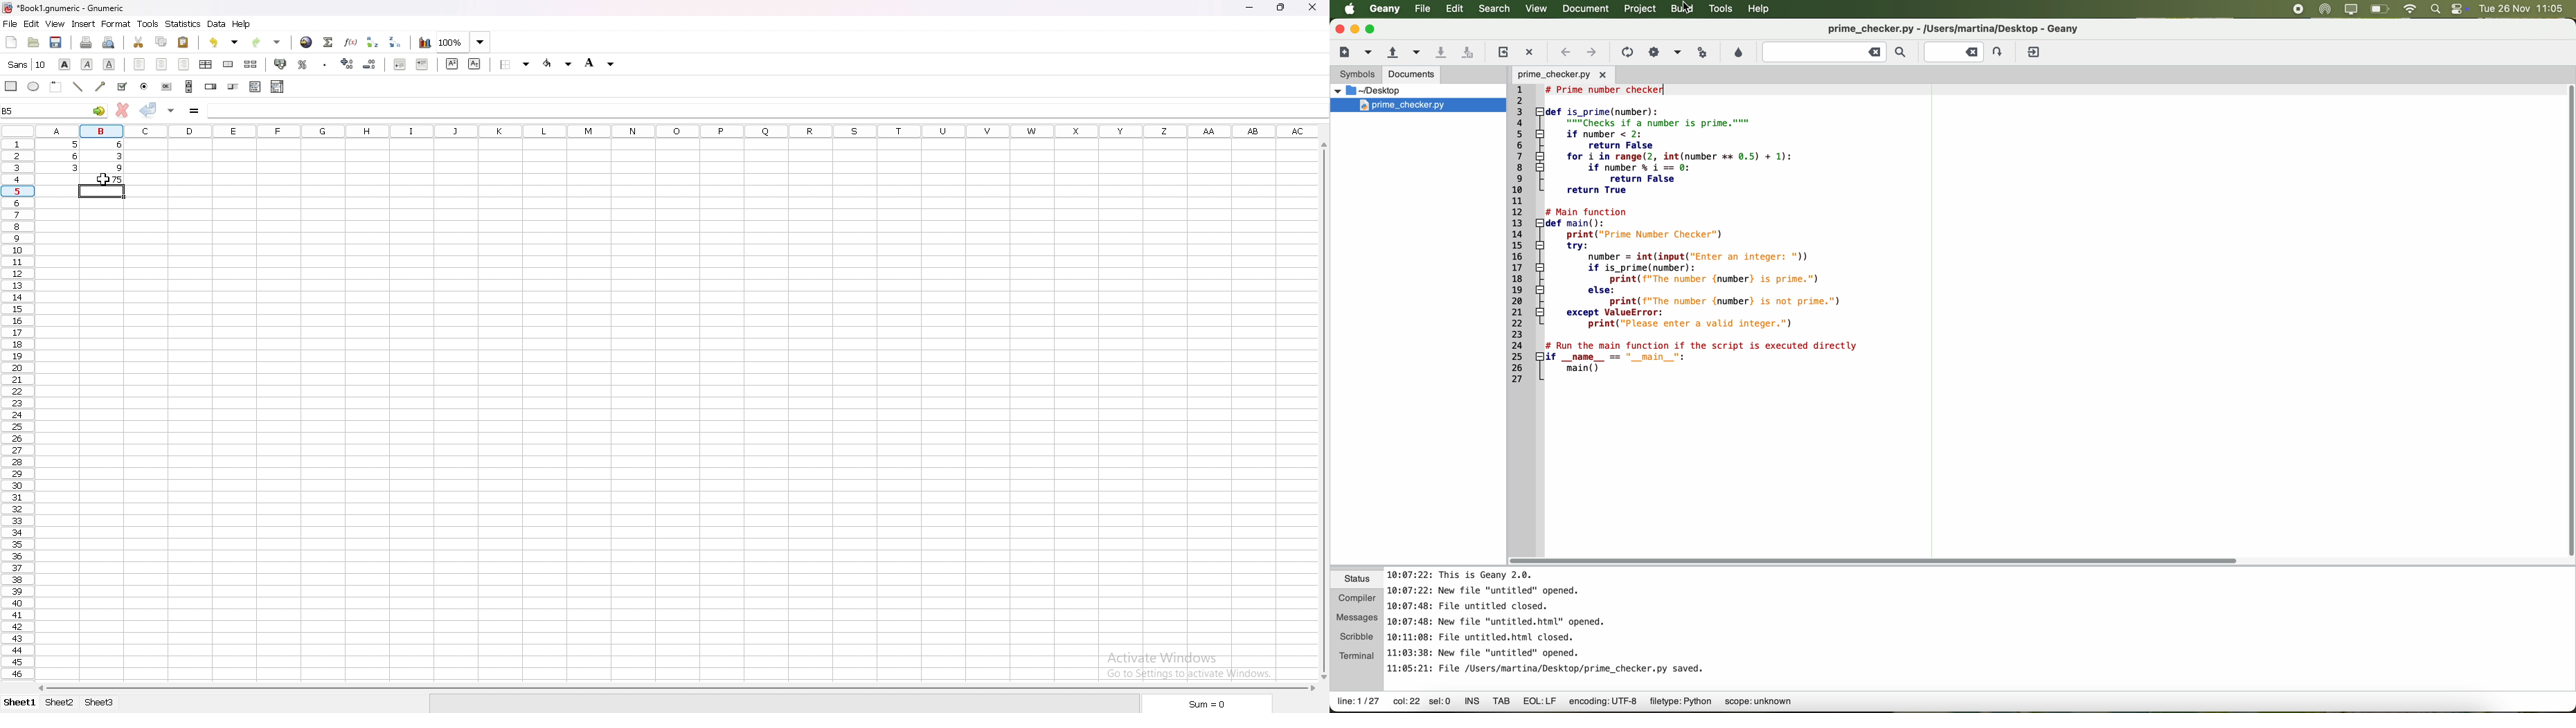 This screenshot has width=2576, height=728. Describe the element at coordinates (558, 63) in the screenshot. I see `background` at that location.